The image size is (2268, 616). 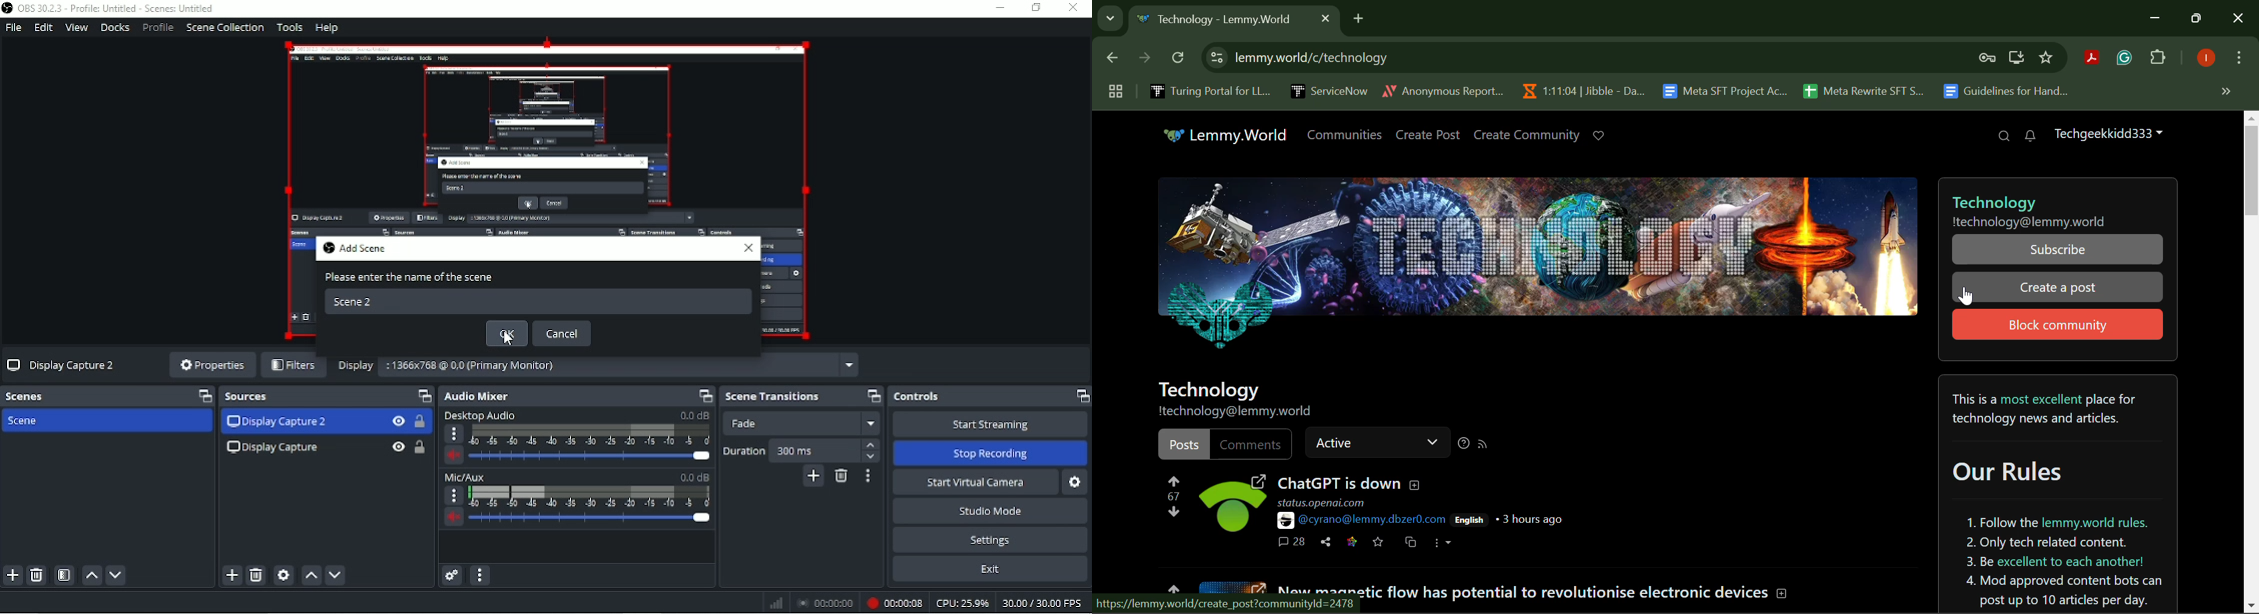 I want to click on Maximize, so click(x=422, y=394).